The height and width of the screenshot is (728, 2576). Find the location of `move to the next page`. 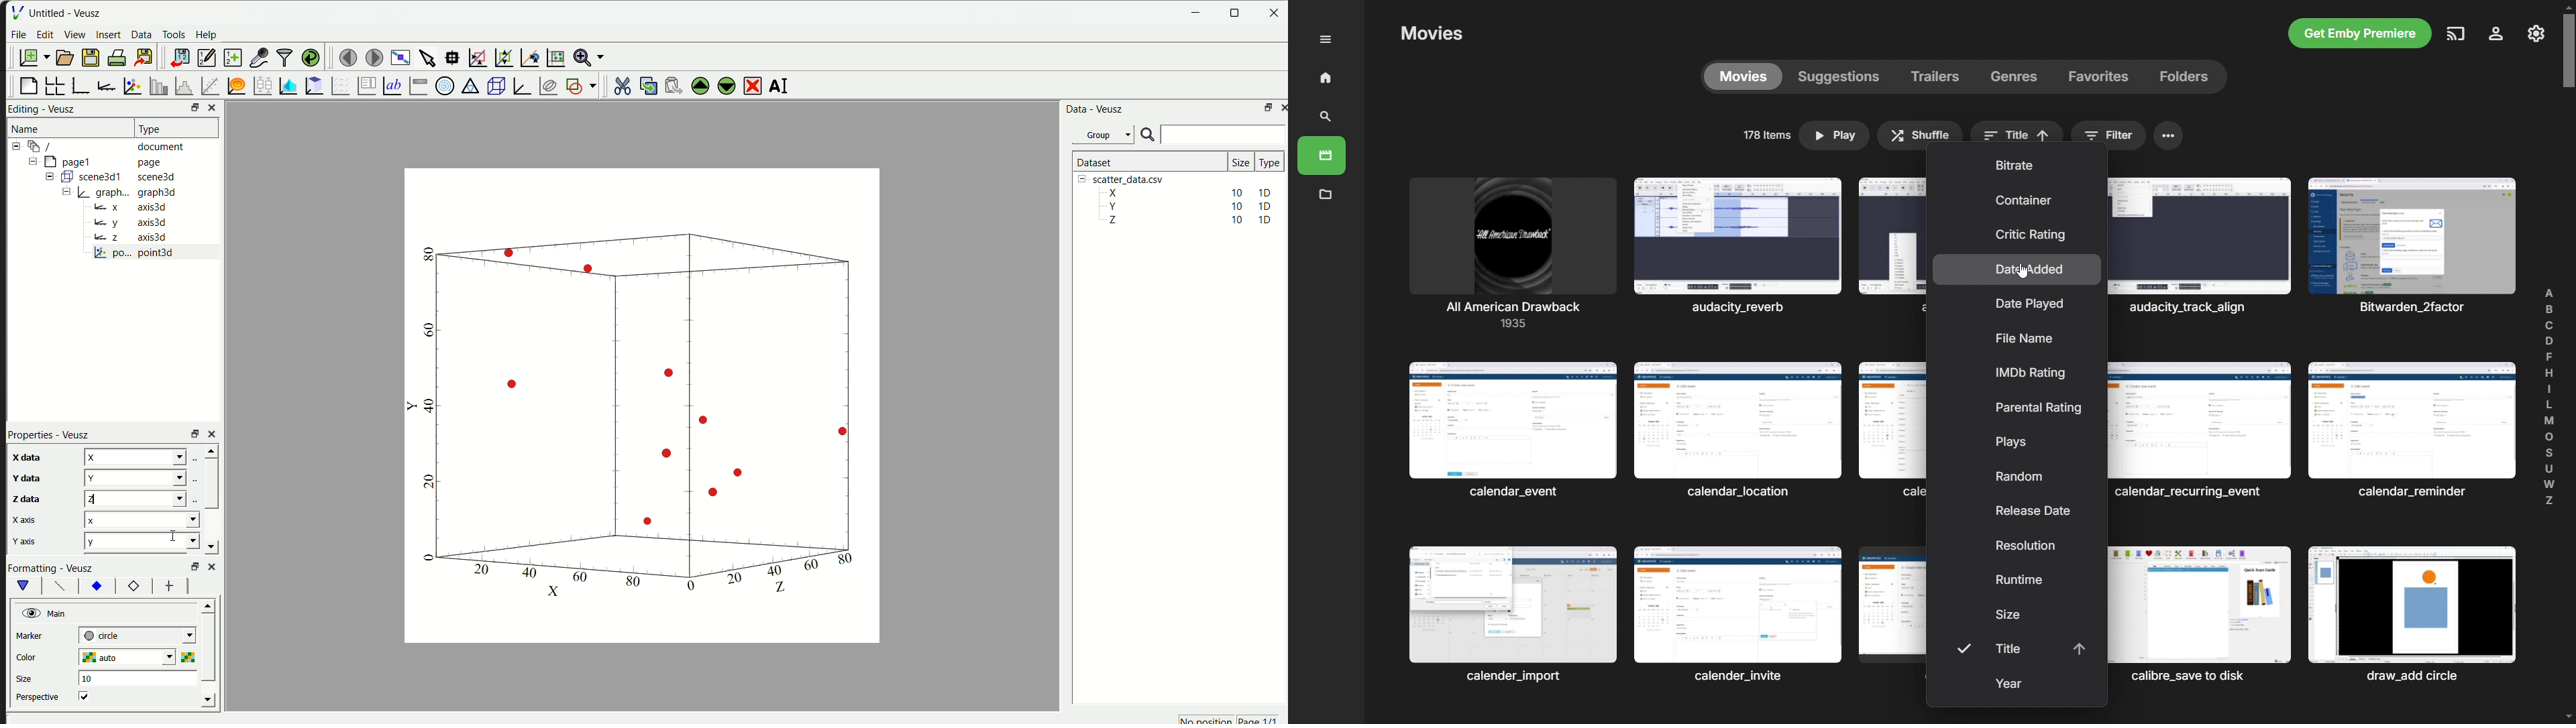

move to the next page is located at coordinates (372, 56).